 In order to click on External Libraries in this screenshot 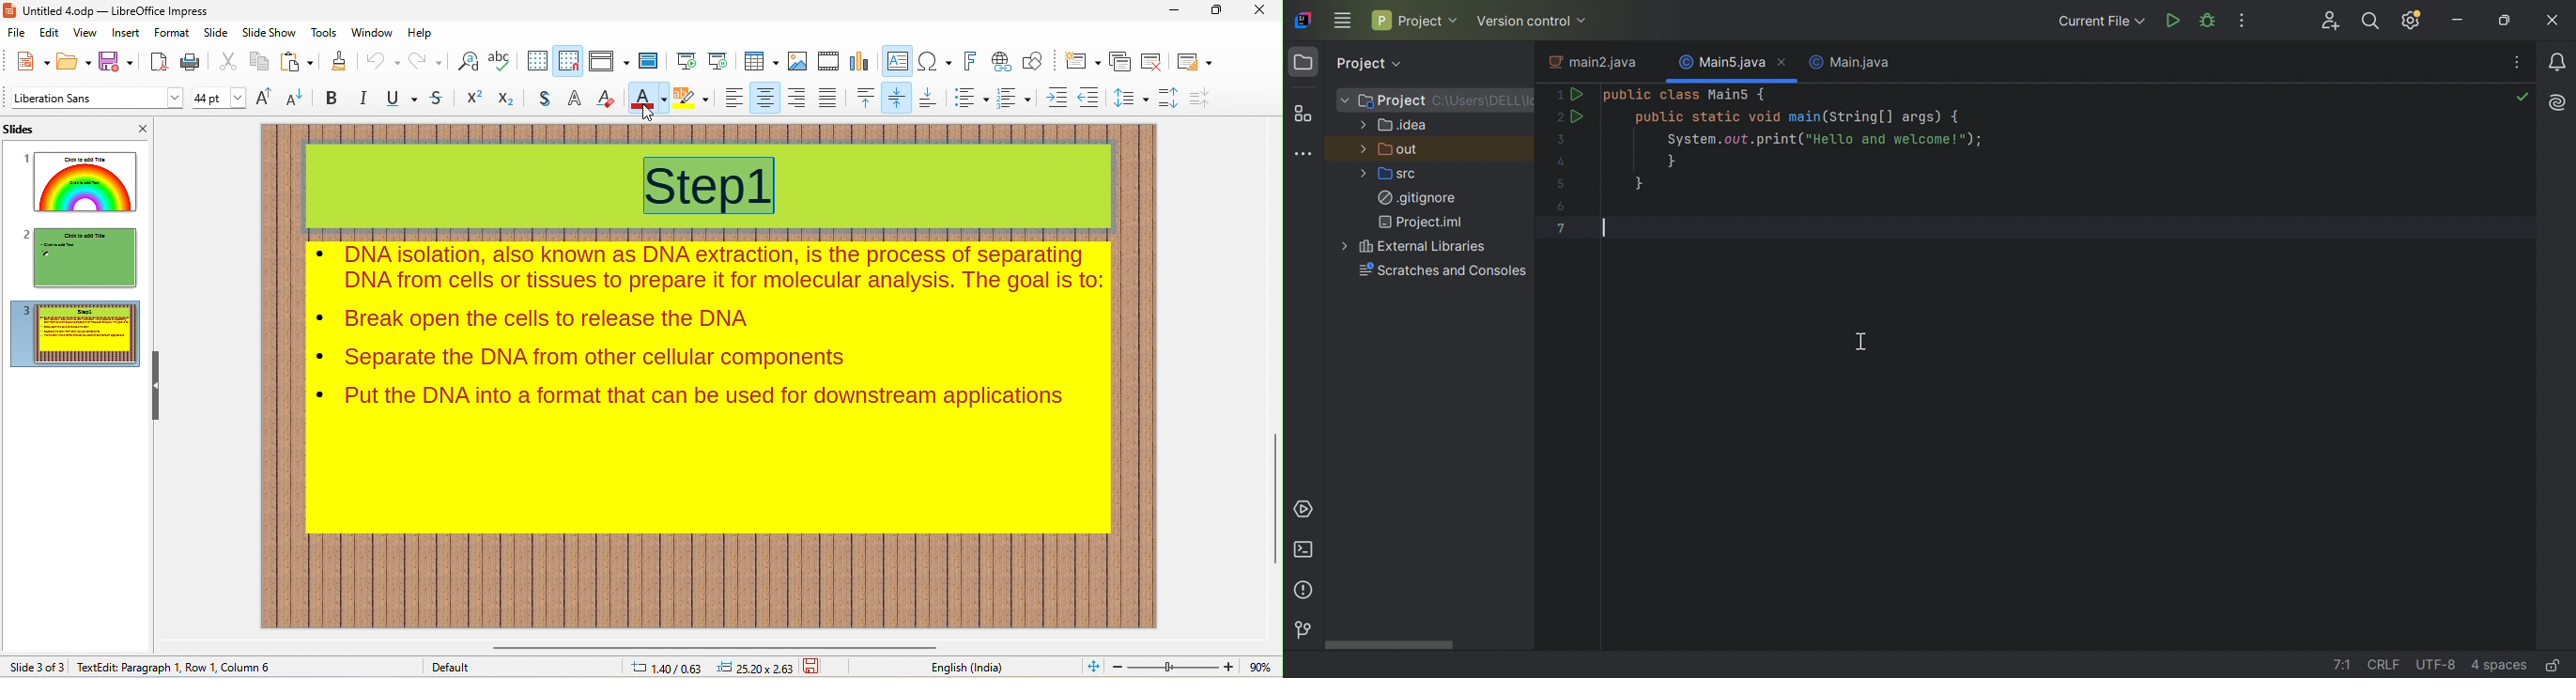, I will do `click(1423, 246)`.